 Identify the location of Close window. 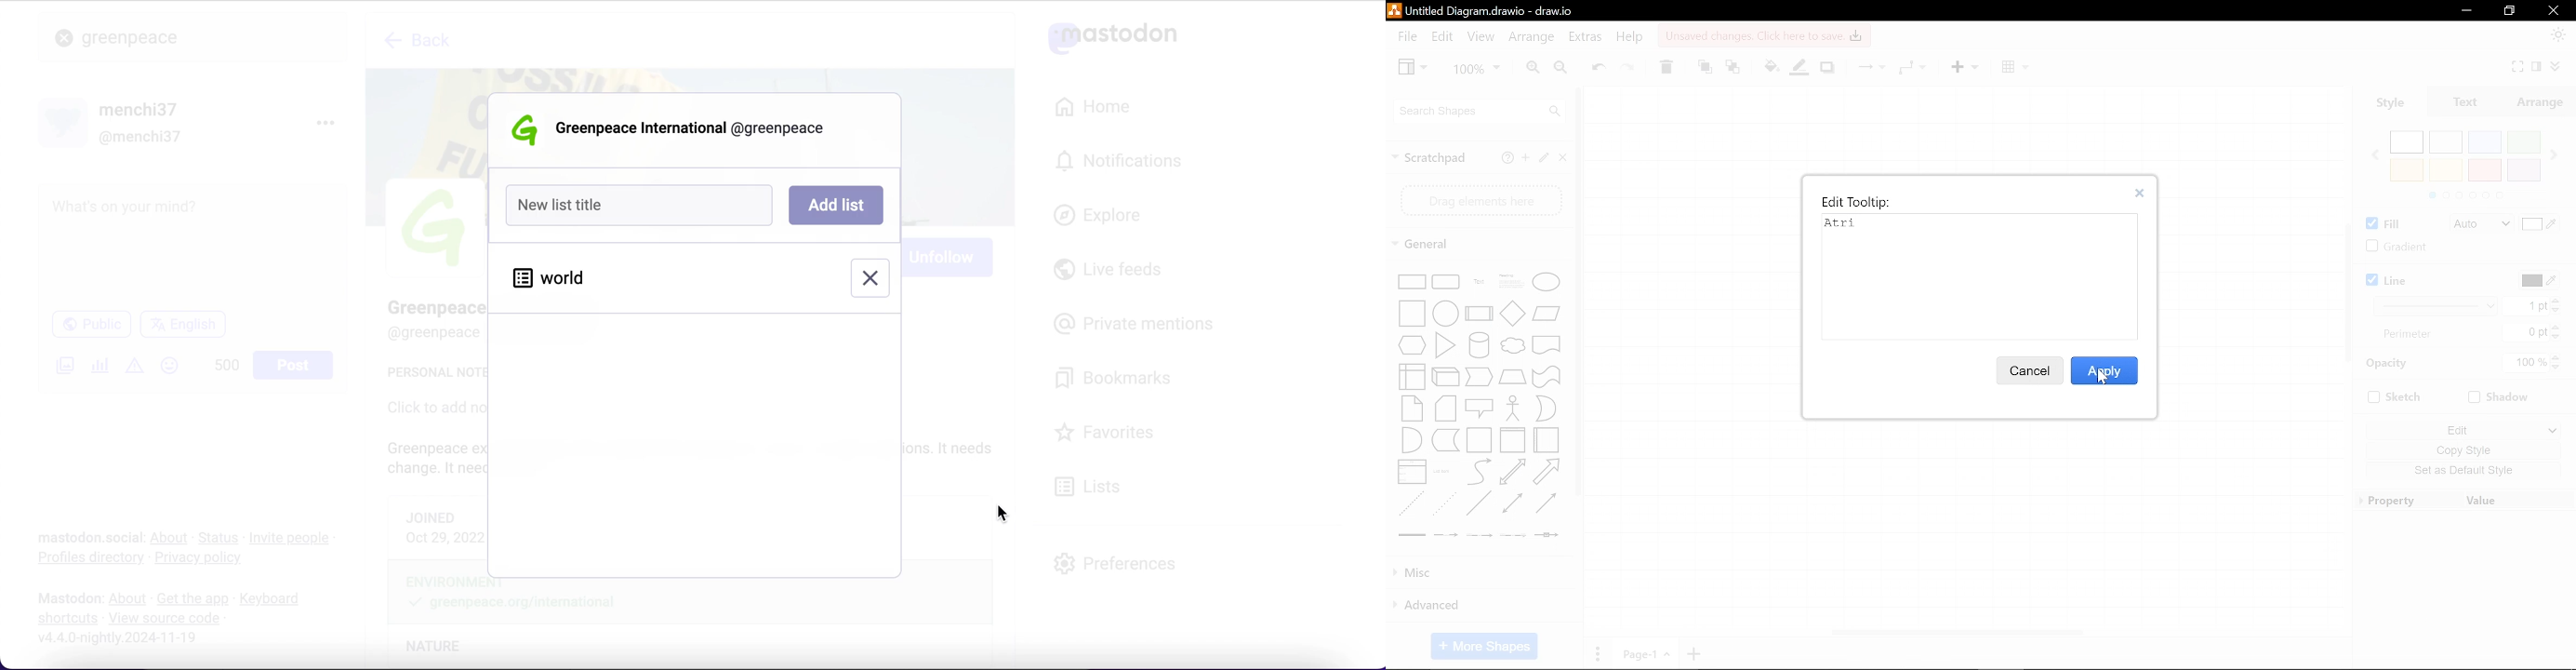
(2552, 10).